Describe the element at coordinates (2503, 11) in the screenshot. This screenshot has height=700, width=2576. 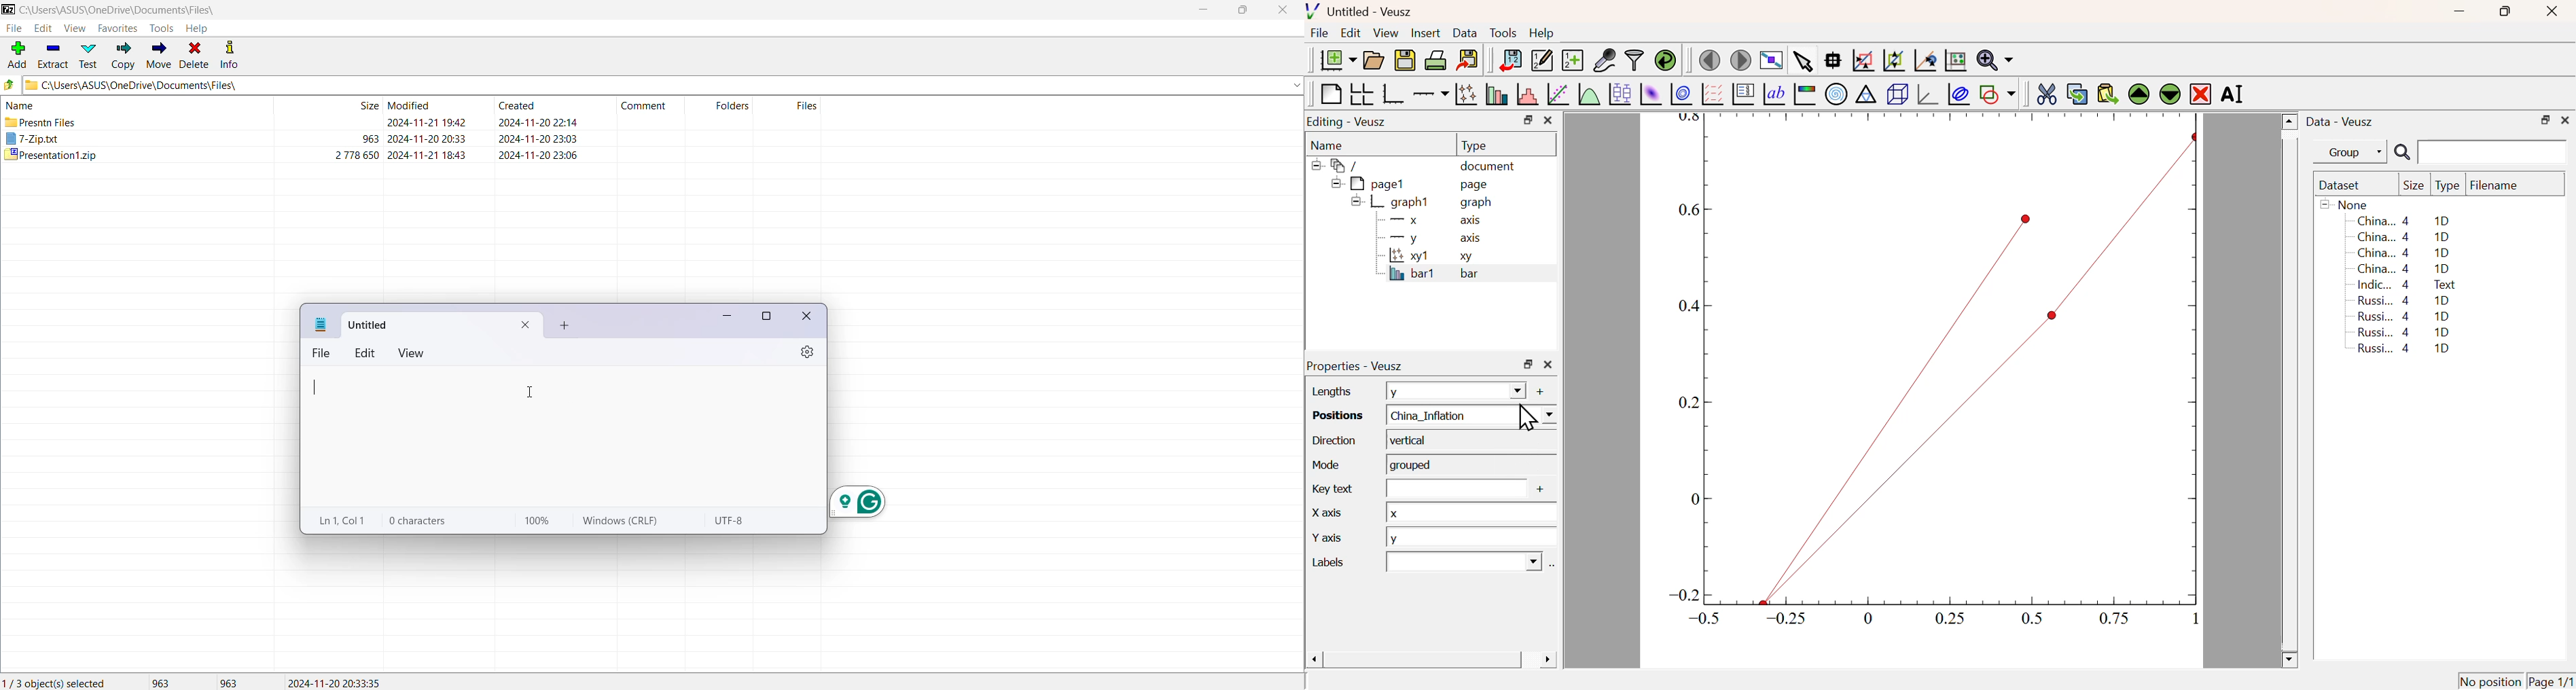
I see `Restore Down` at that location.